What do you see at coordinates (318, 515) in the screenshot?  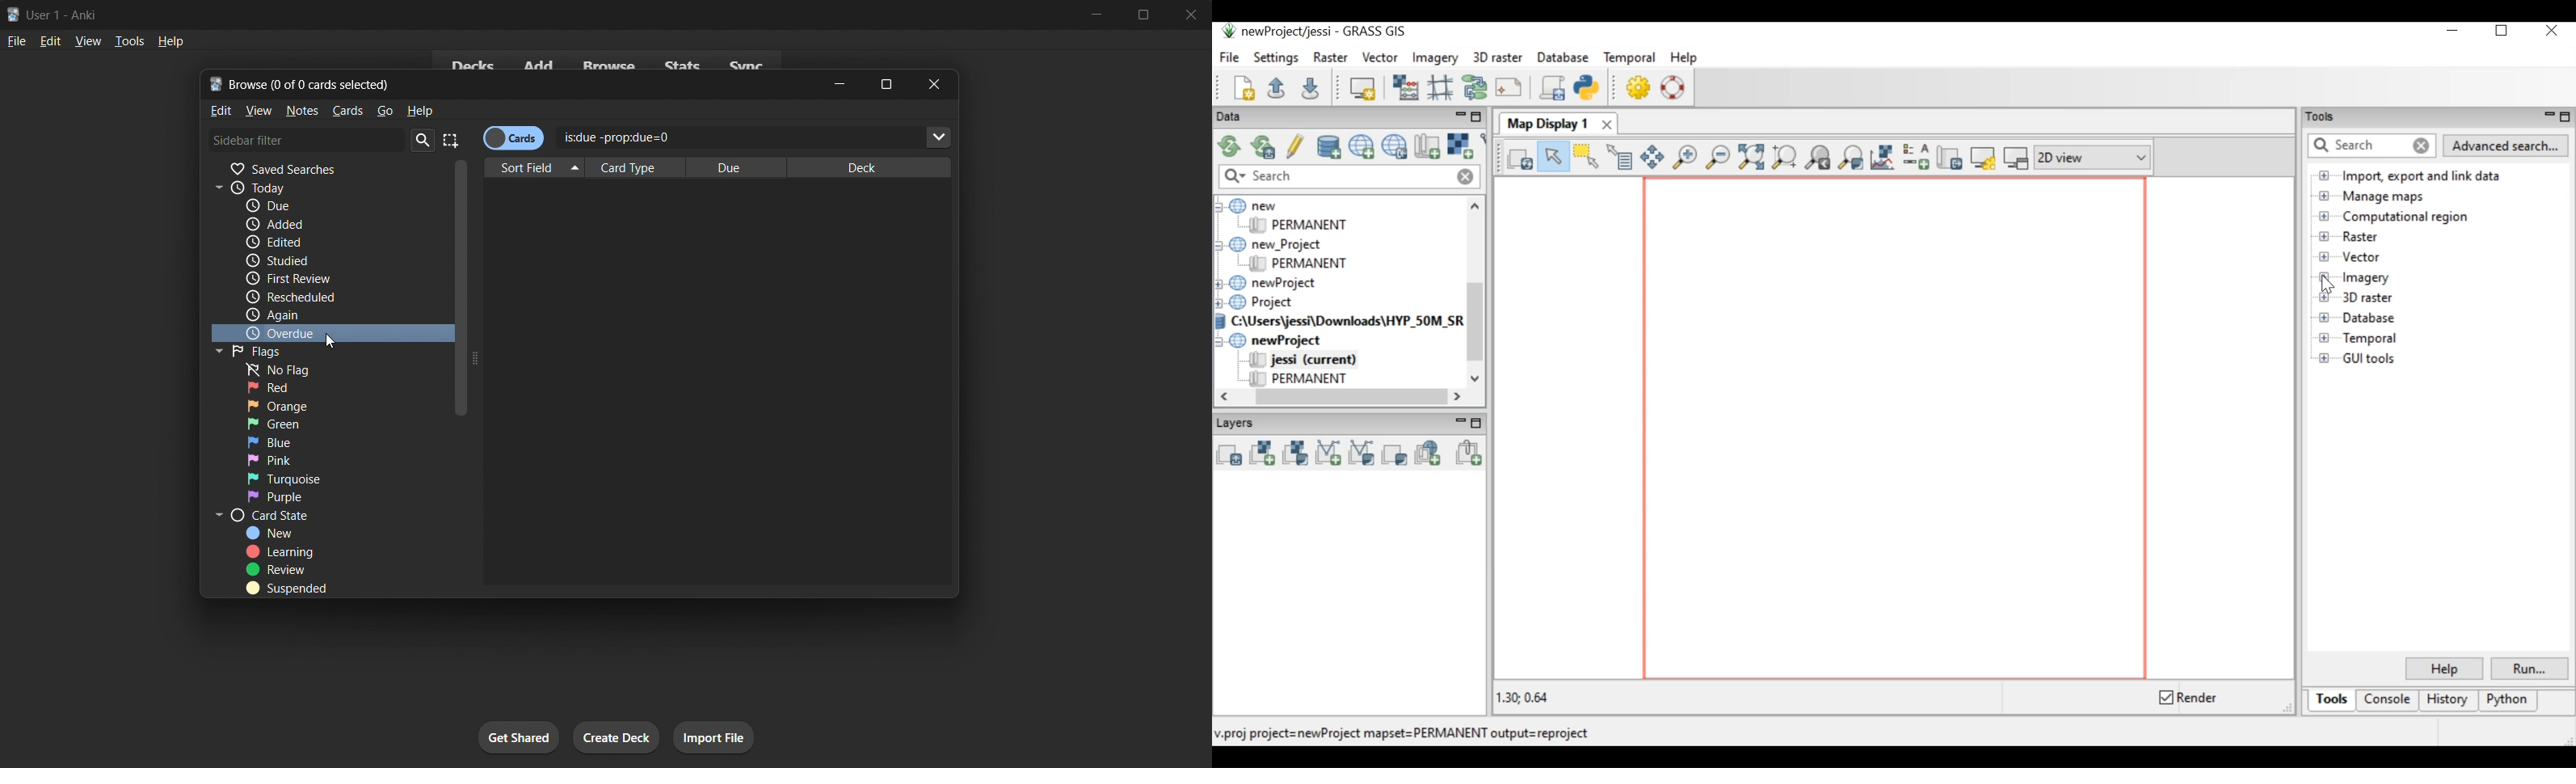 I see `card state ` at bounding box center [318, 515].